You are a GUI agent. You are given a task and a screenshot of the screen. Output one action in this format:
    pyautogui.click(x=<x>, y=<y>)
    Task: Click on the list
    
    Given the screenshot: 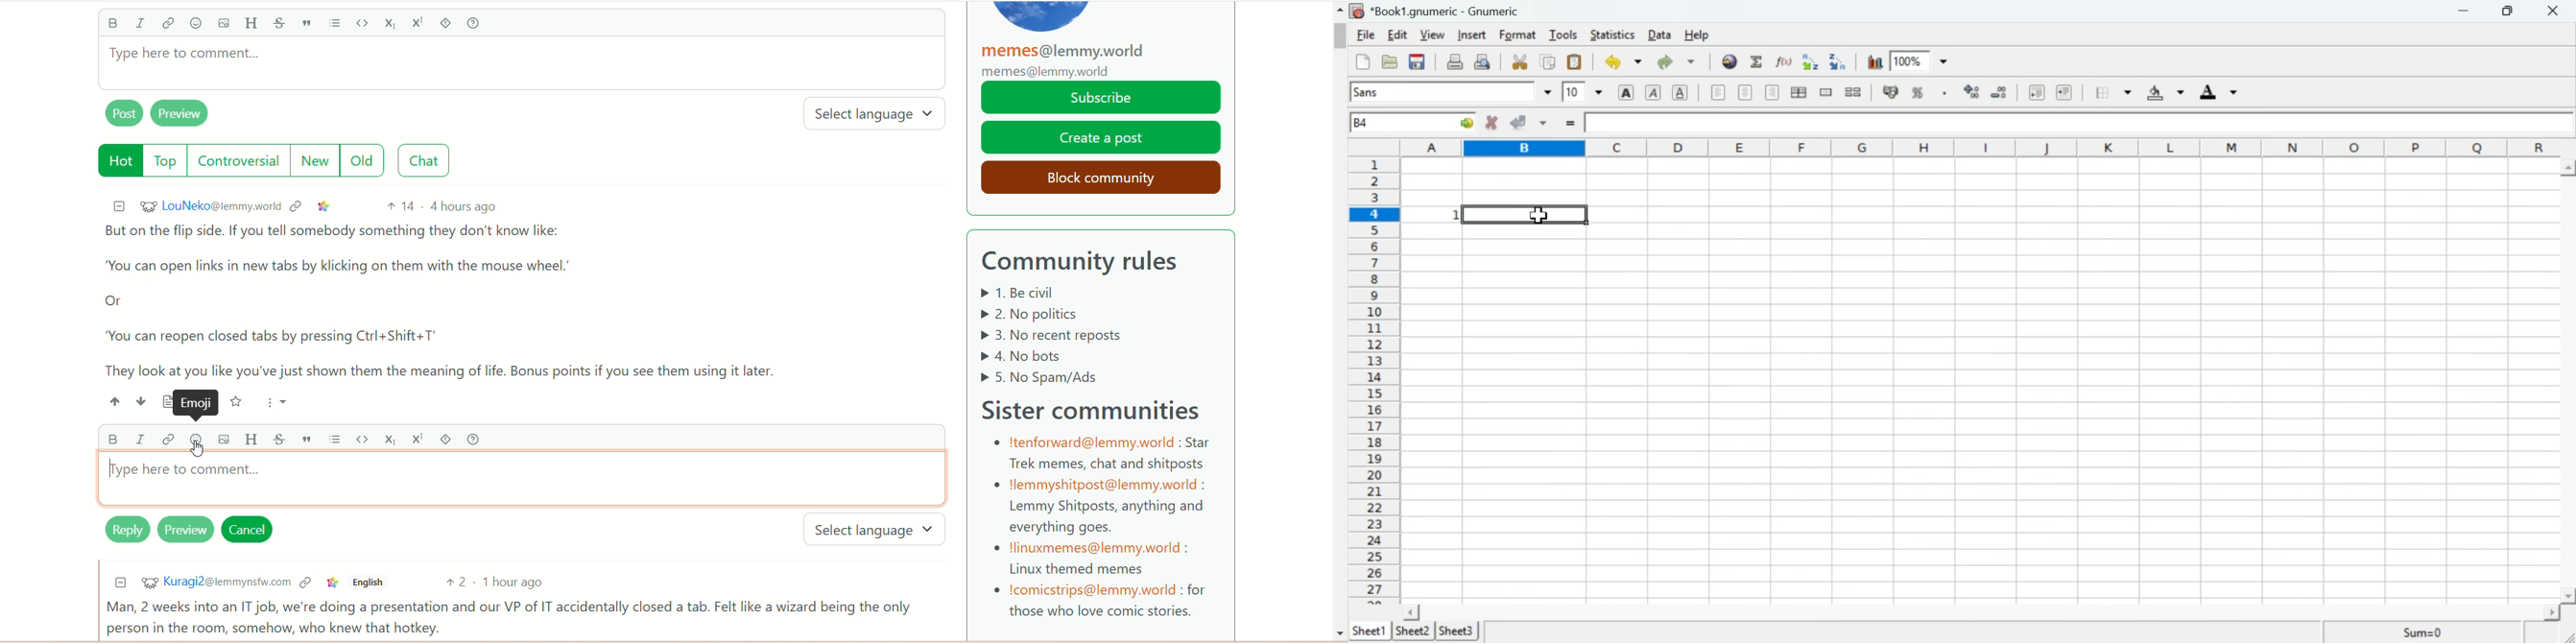 What is the action you would take?
    pyautogui.click(x=338, y=24)
    